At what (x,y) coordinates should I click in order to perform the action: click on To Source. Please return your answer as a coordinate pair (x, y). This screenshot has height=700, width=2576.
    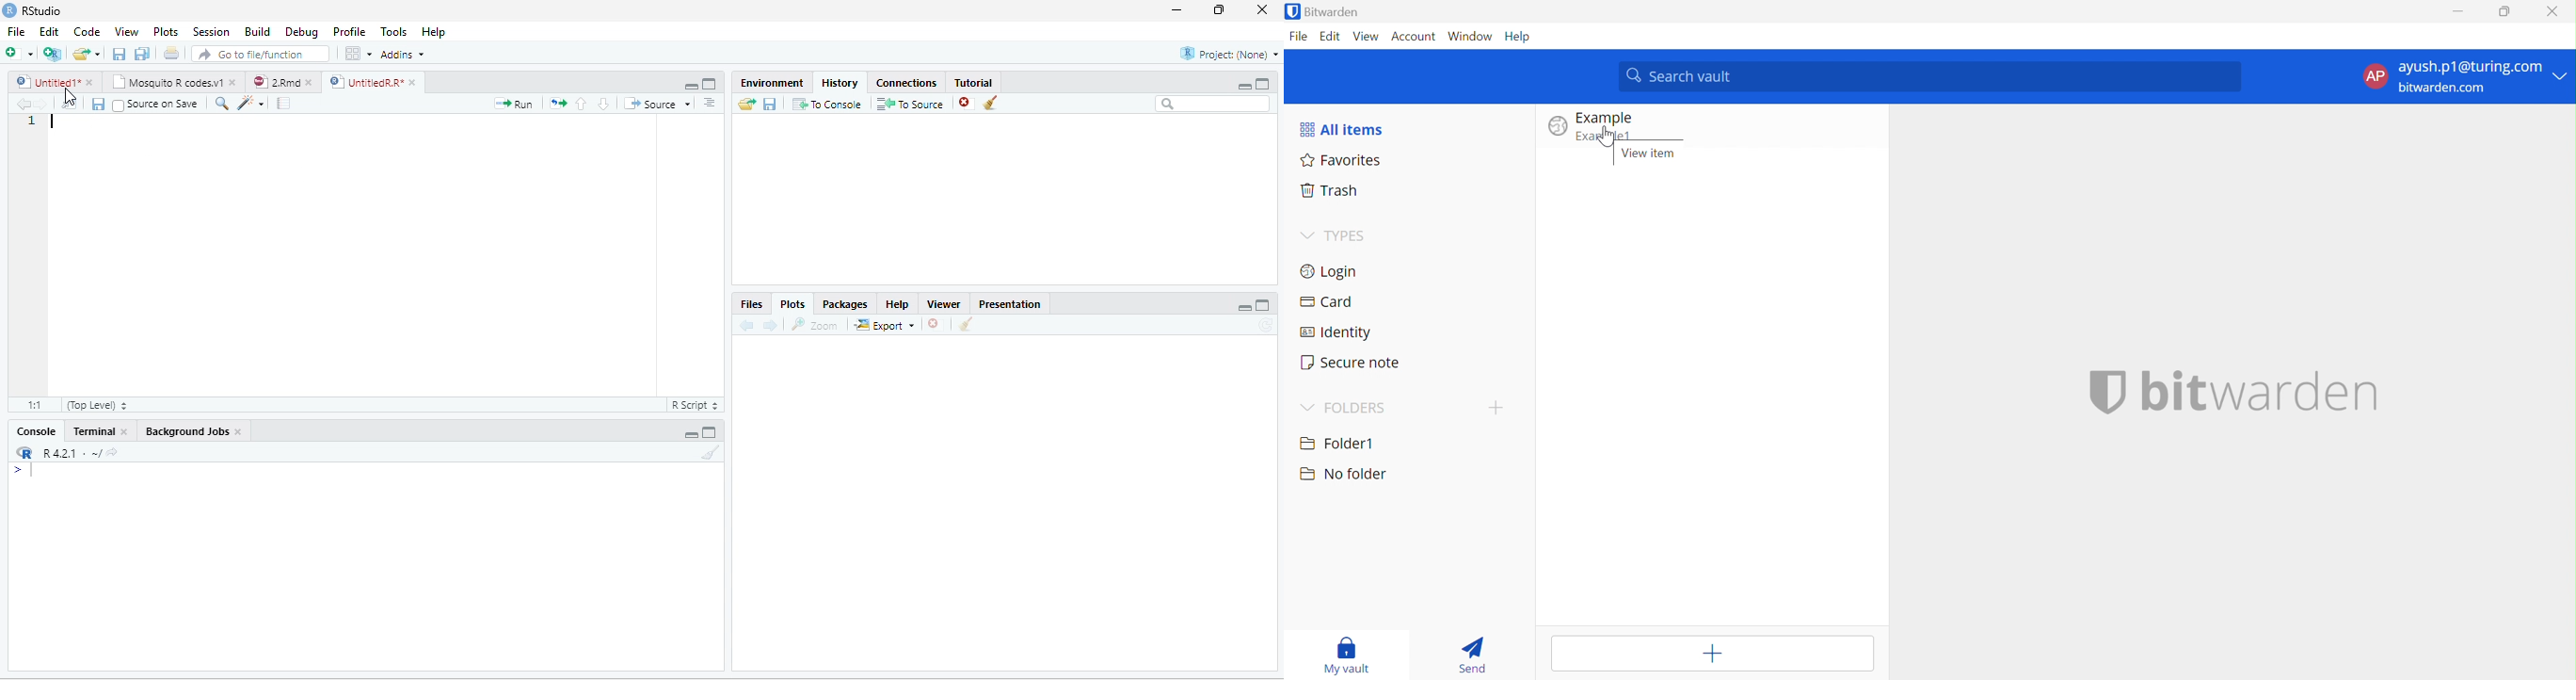
    Looking at the image, I should click on (911, 105).